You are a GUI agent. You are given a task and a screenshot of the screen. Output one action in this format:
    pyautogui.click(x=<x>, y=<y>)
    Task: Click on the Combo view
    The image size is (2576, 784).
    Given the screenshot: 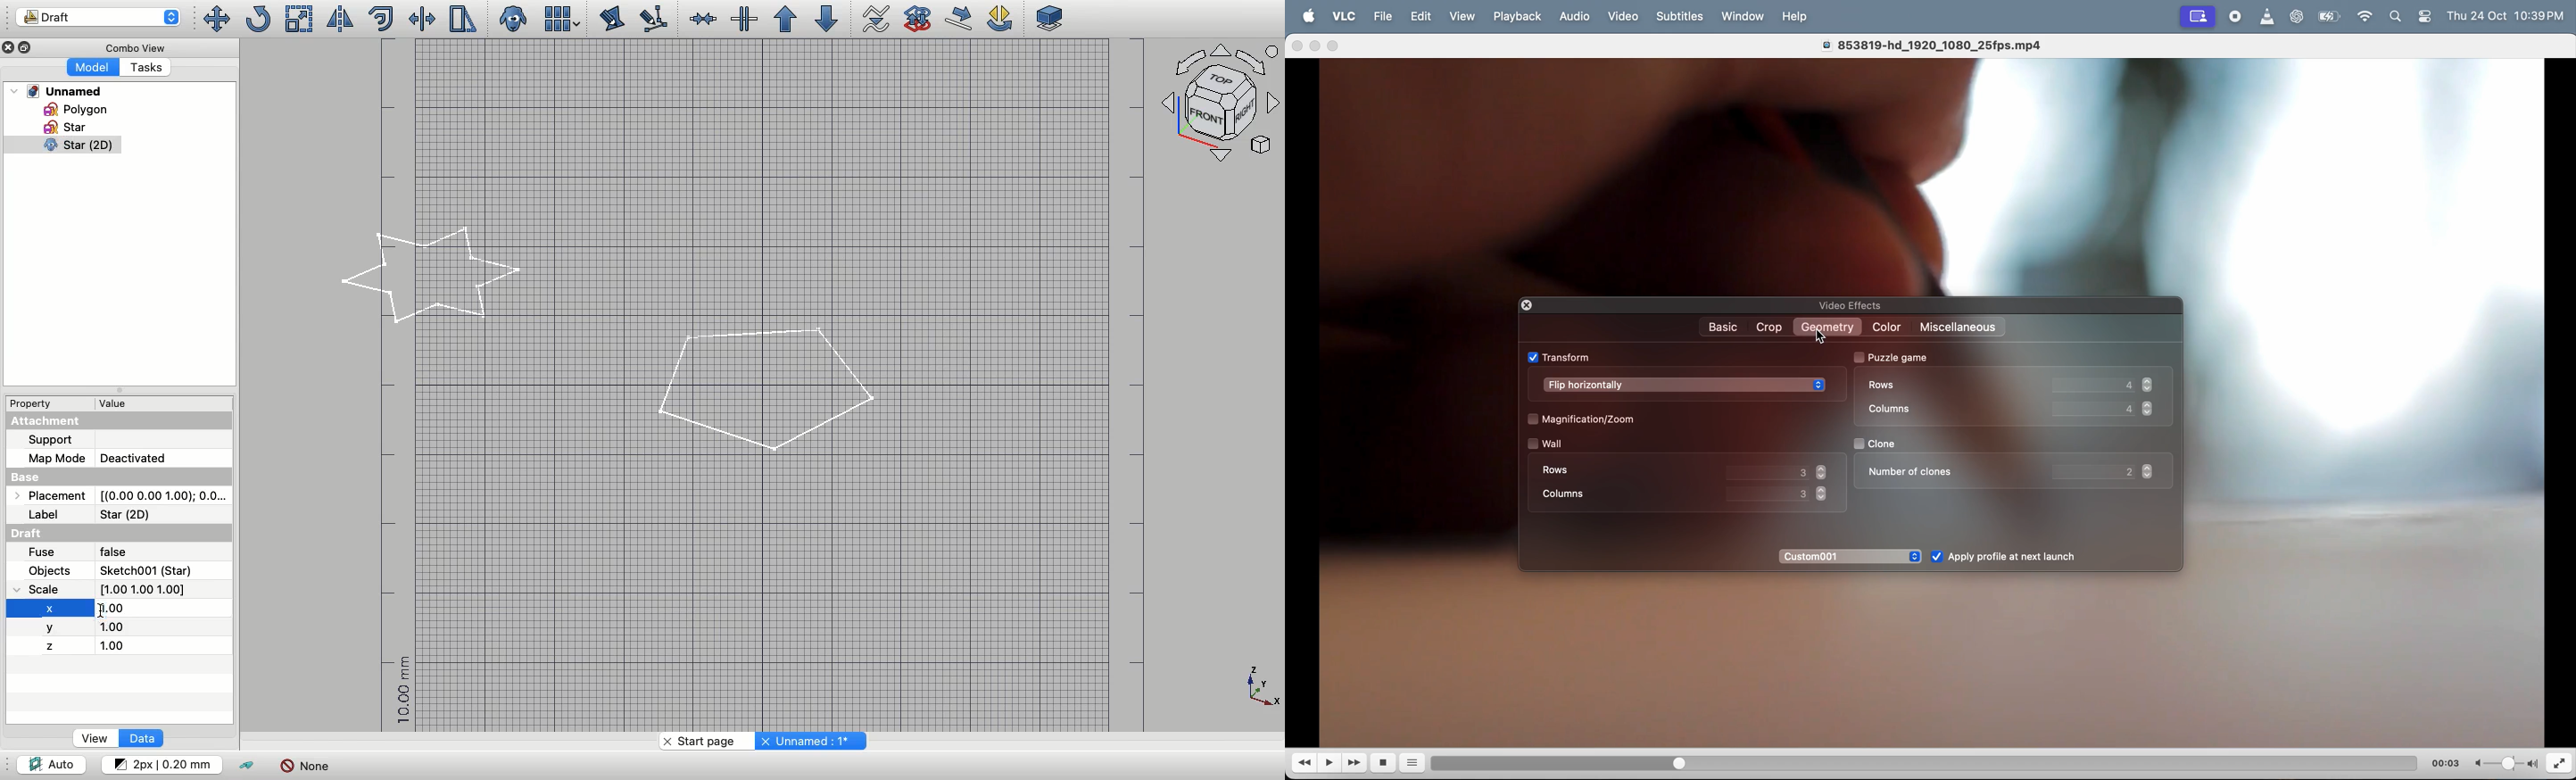 What is the action you would take?
    pyautogui.click(x=132, y=46)
    